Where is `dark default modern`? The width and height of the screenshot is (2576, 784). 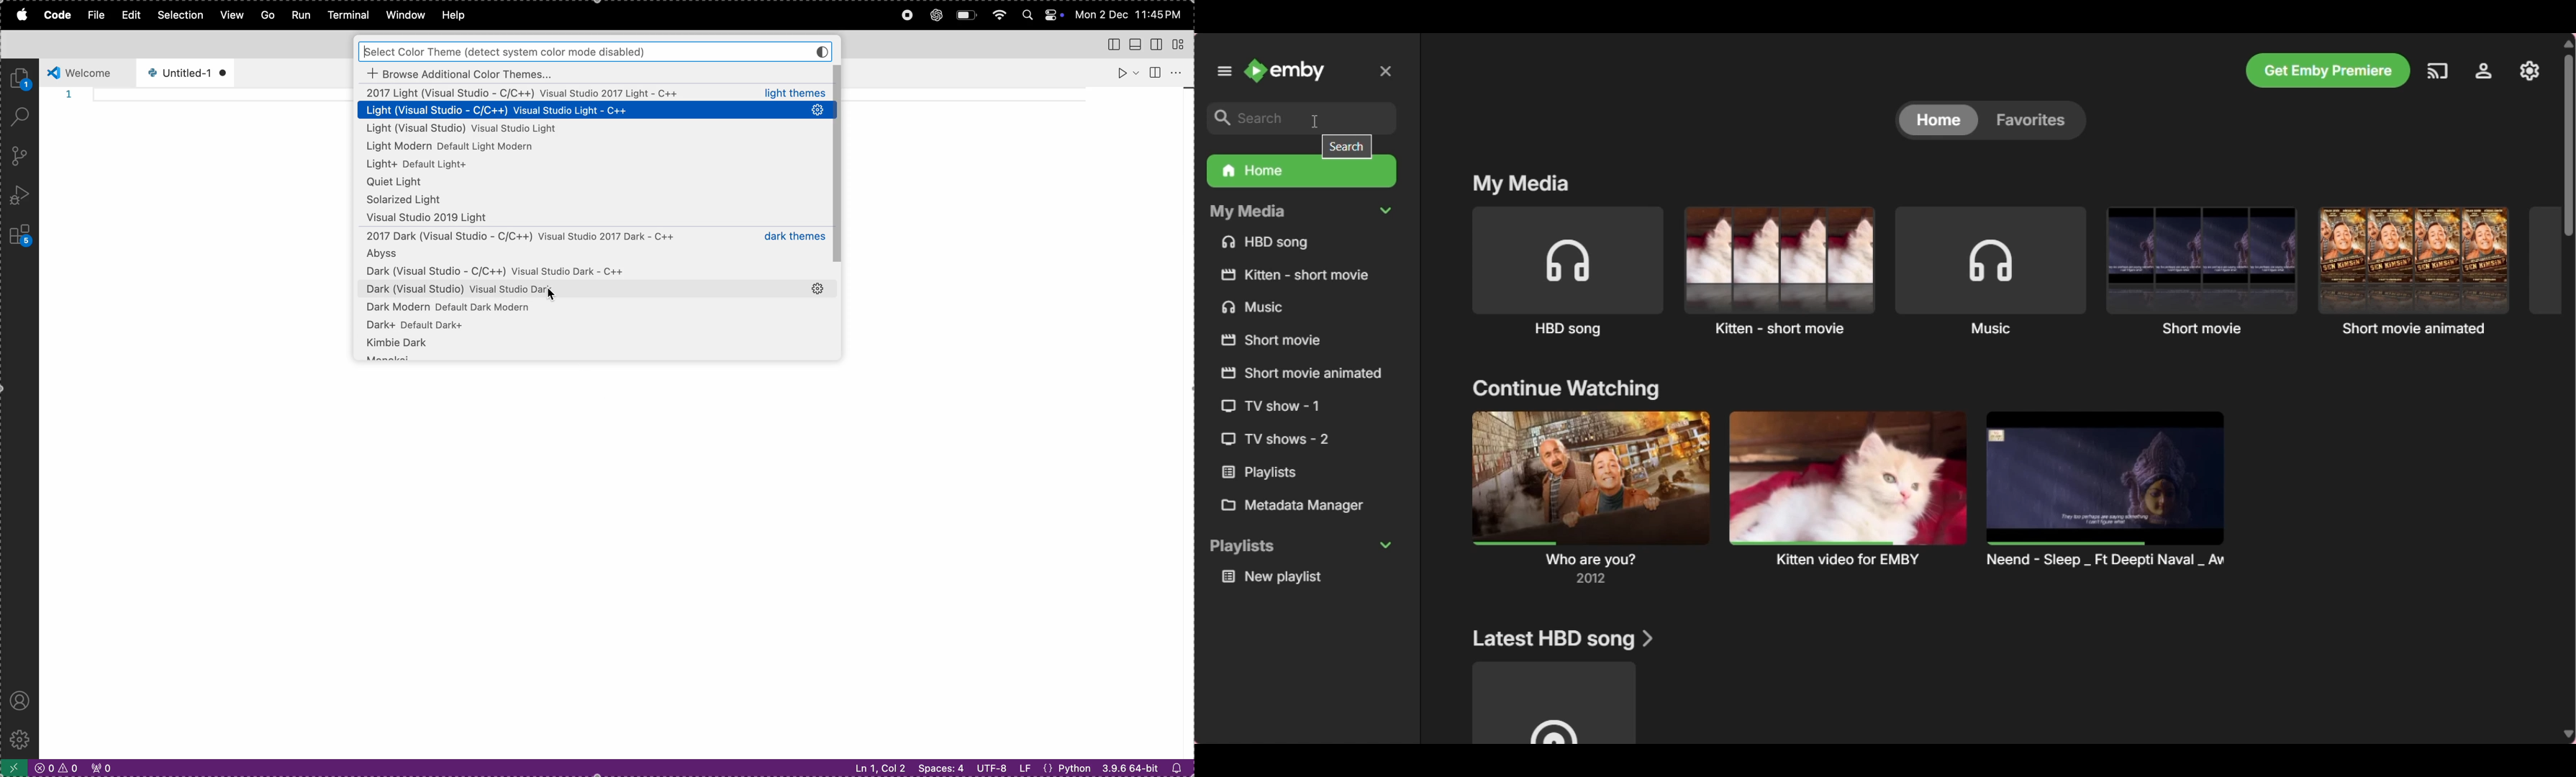 dark default modern is located at coordinates (590, 308).